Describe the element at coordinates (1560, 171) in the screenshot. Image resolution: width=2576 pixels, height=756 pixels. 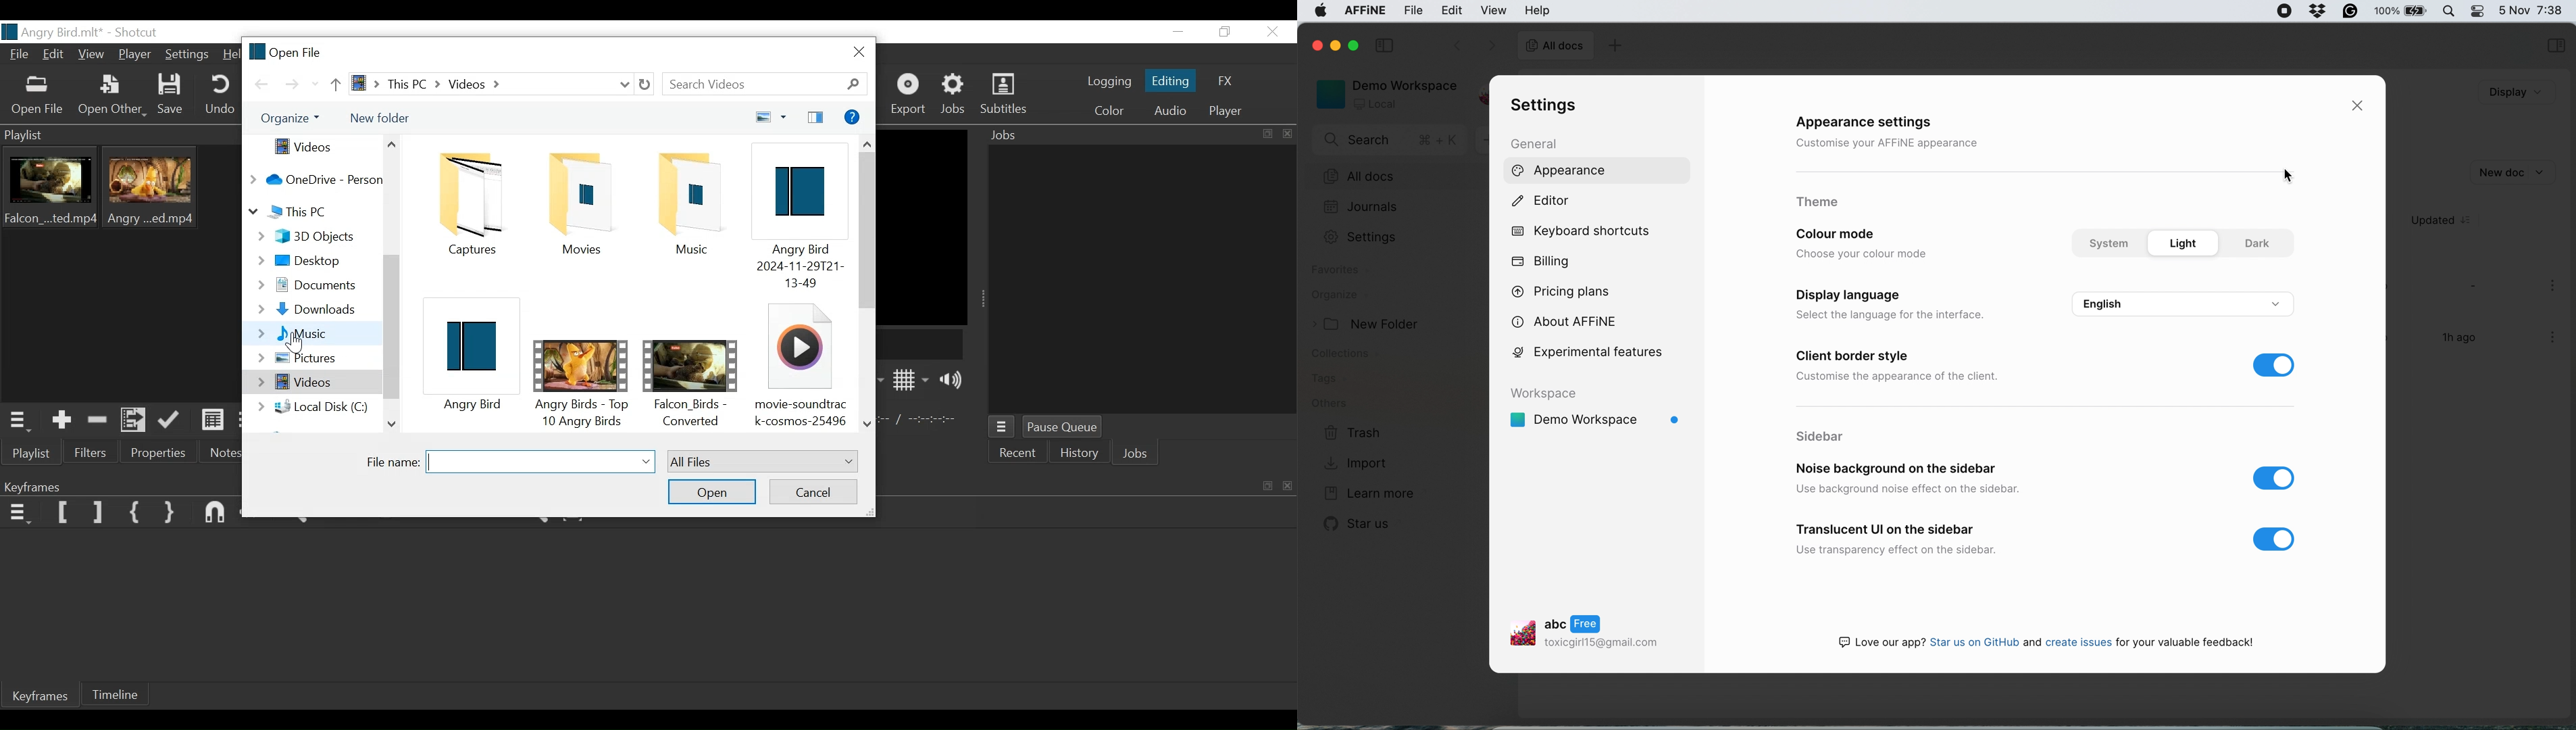
I see `appearance` at that location.